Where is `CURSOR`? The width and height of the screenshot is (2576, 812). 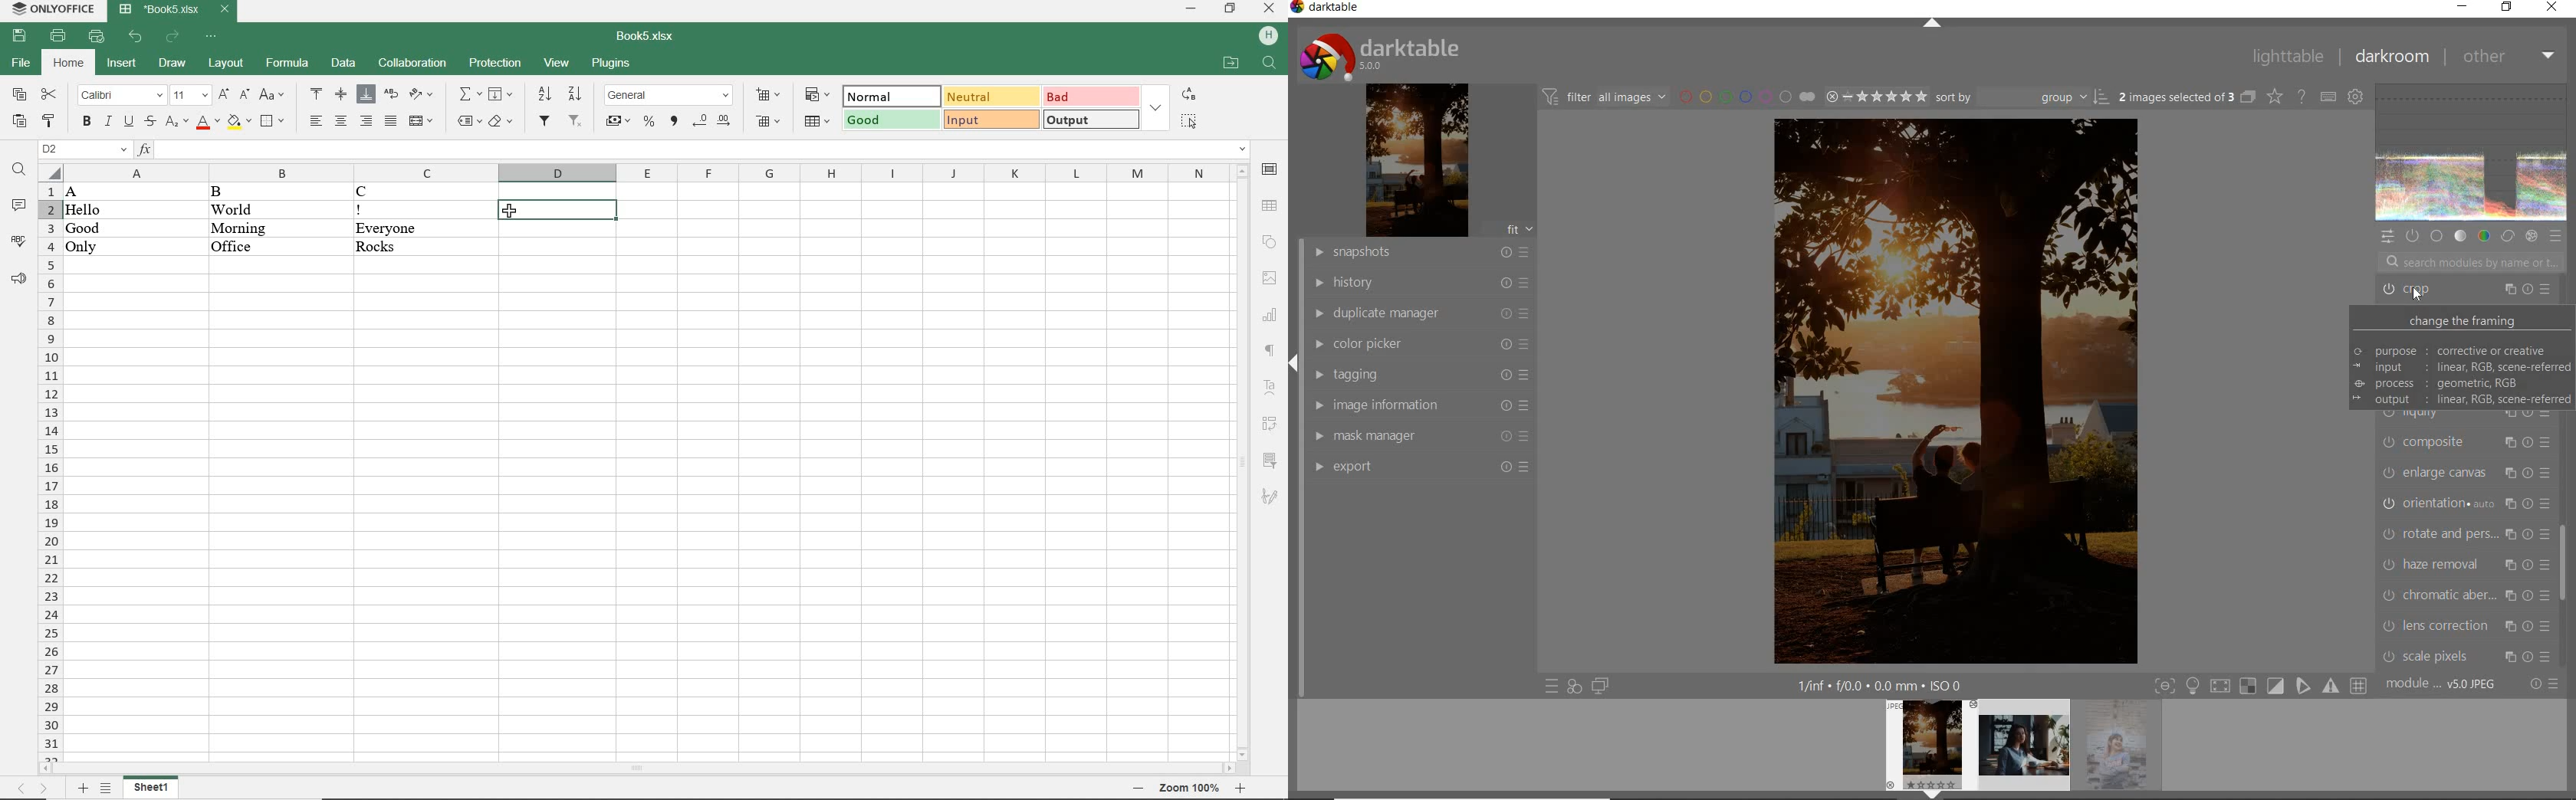 CURSOR is located at coordinates (2416, 296).